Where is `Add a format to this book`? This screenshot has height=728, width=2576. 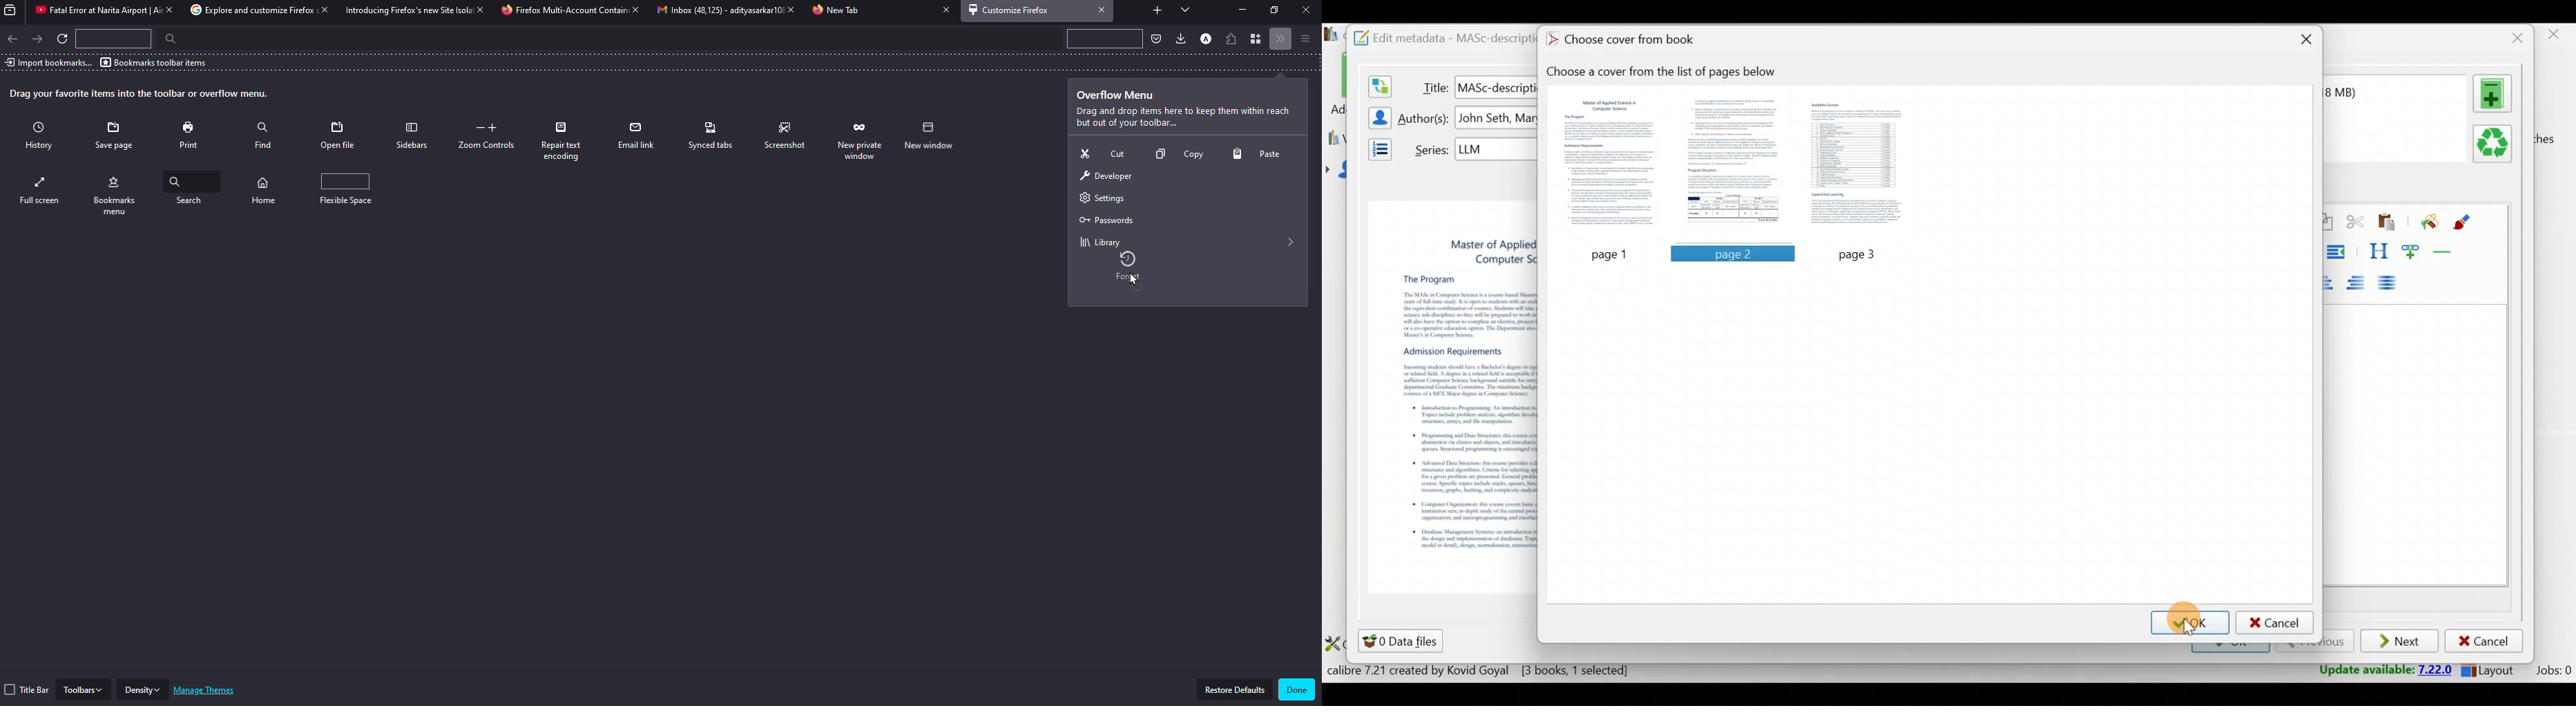
Add a format to this book is located at coordinates (2496, 93).